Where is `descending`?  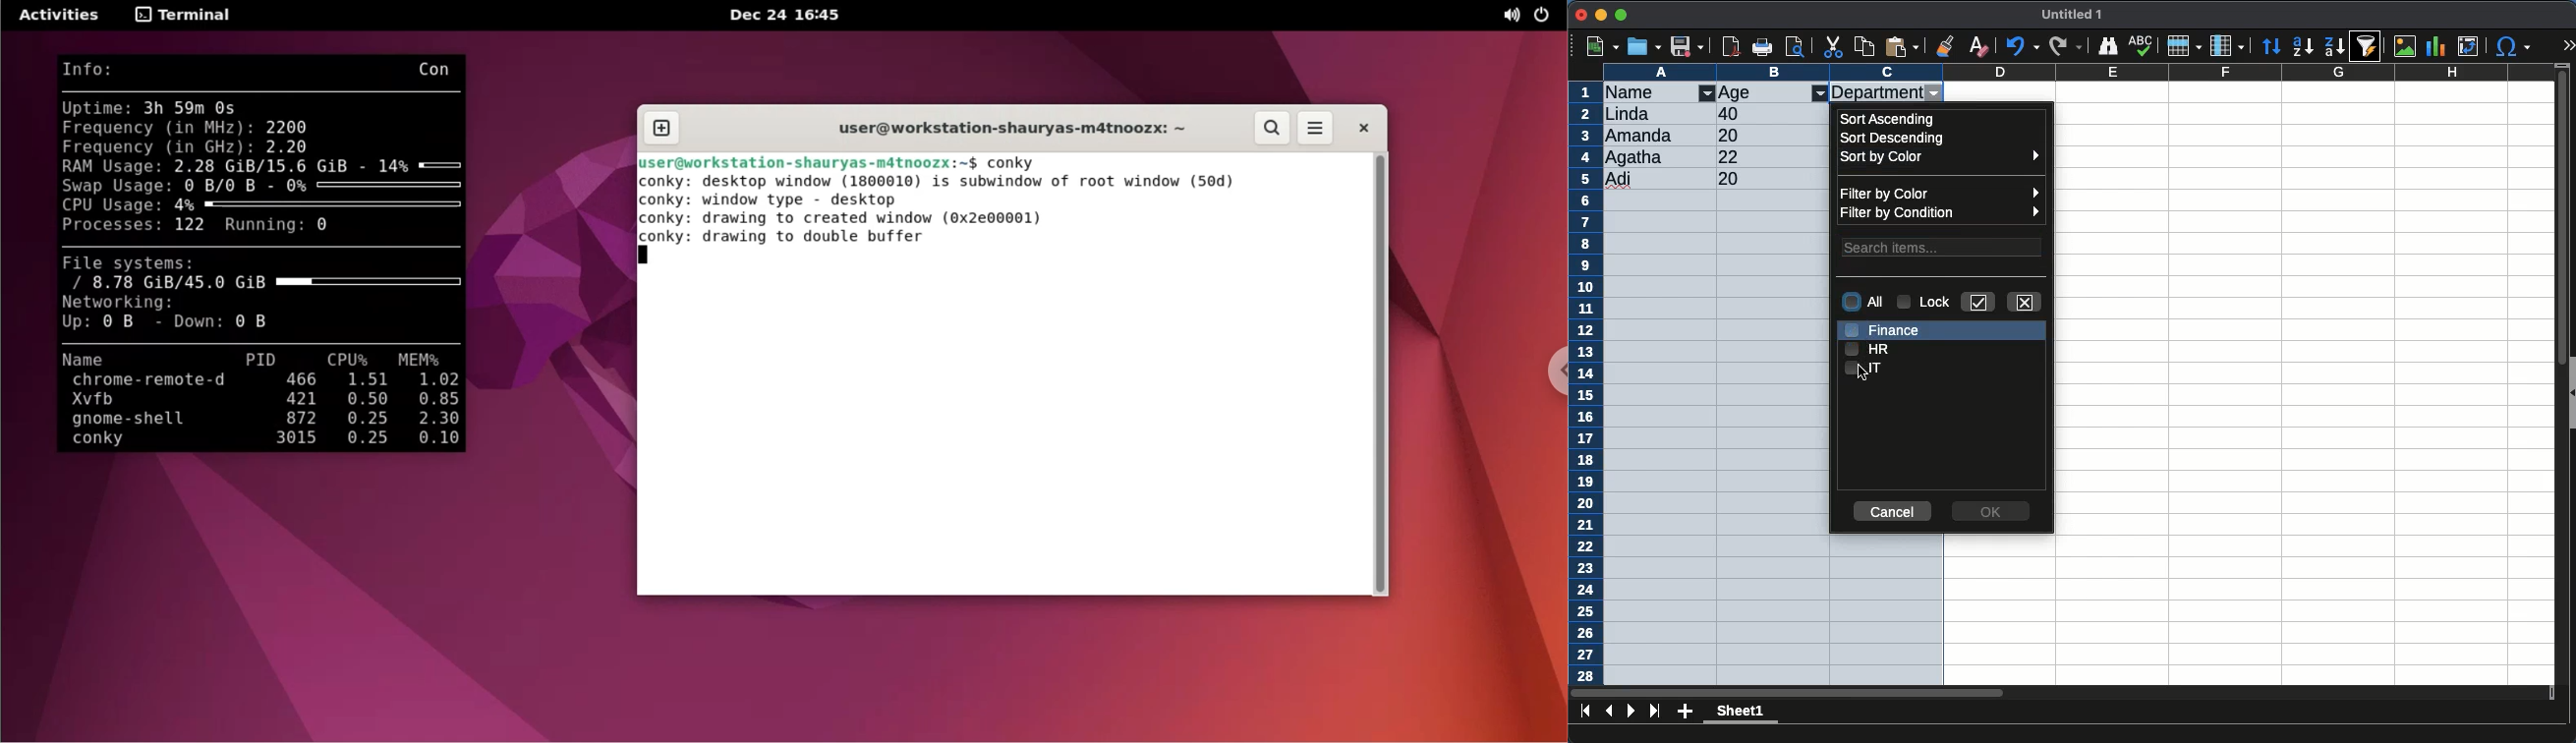
descending is located at coordinates (2303, 47).